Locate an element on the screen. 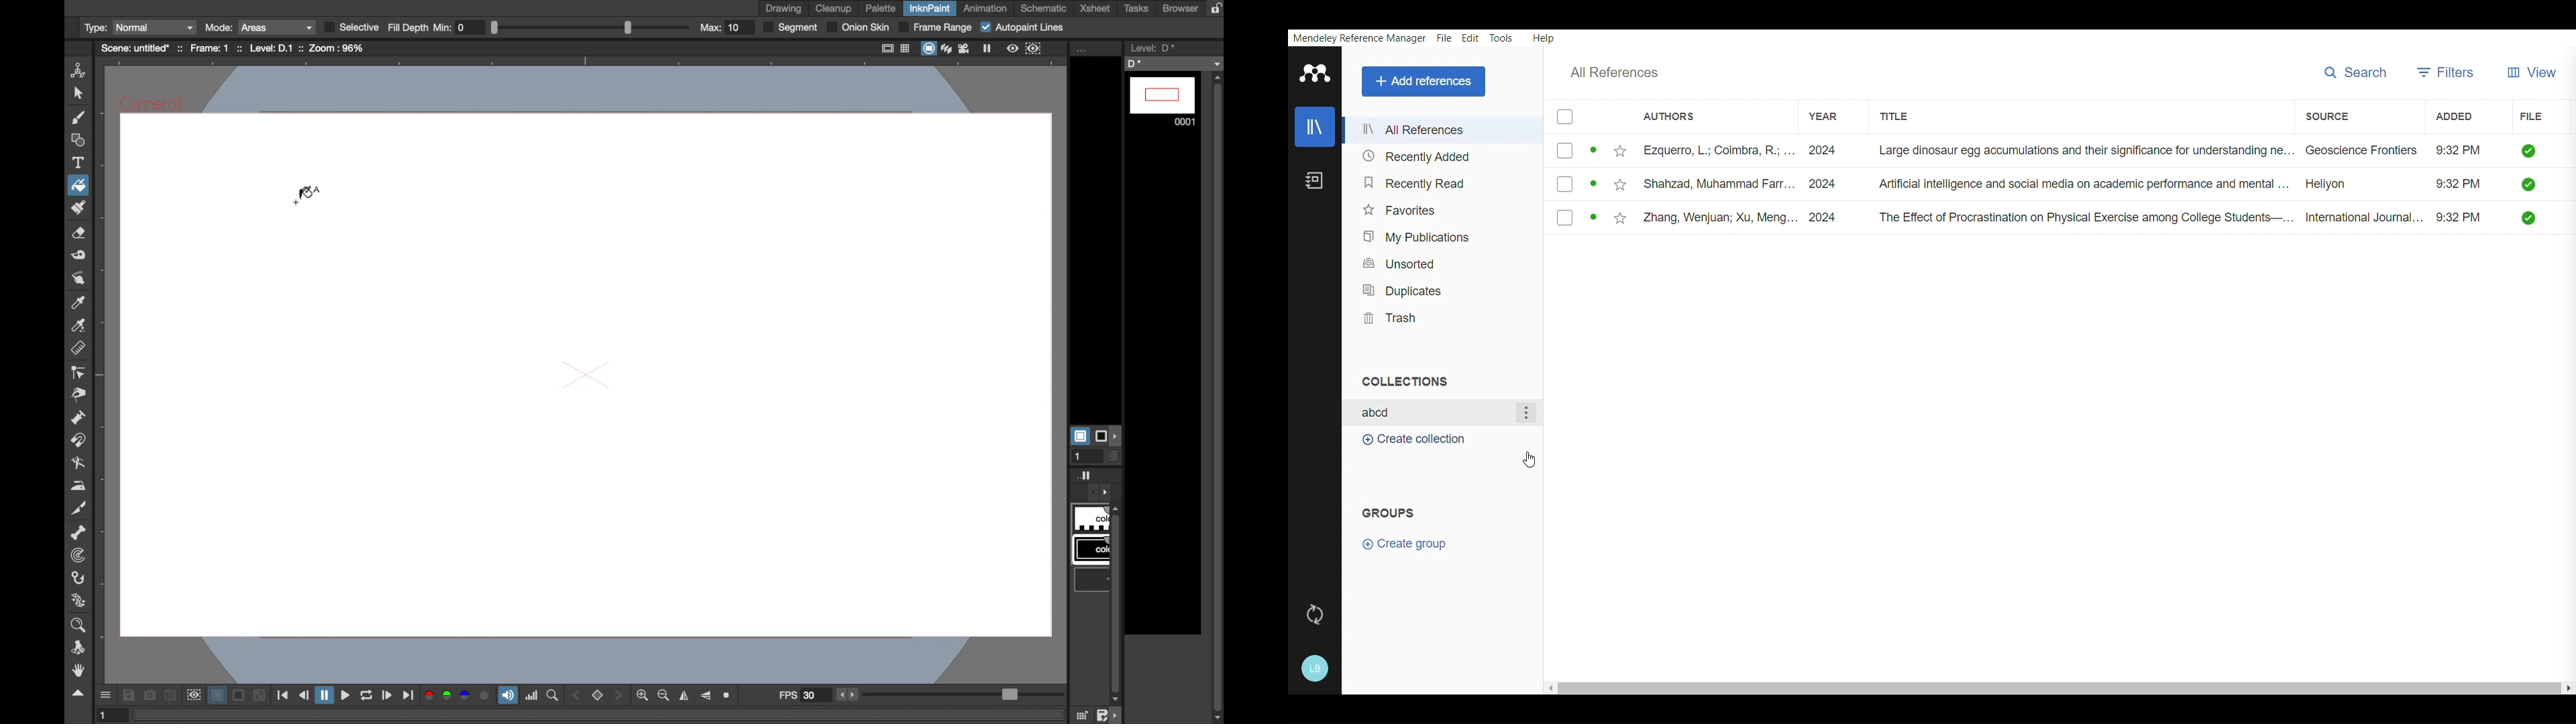 The height and width of the screenshot is (728, 2576). Frame Range is located at coordinates (937, 28).